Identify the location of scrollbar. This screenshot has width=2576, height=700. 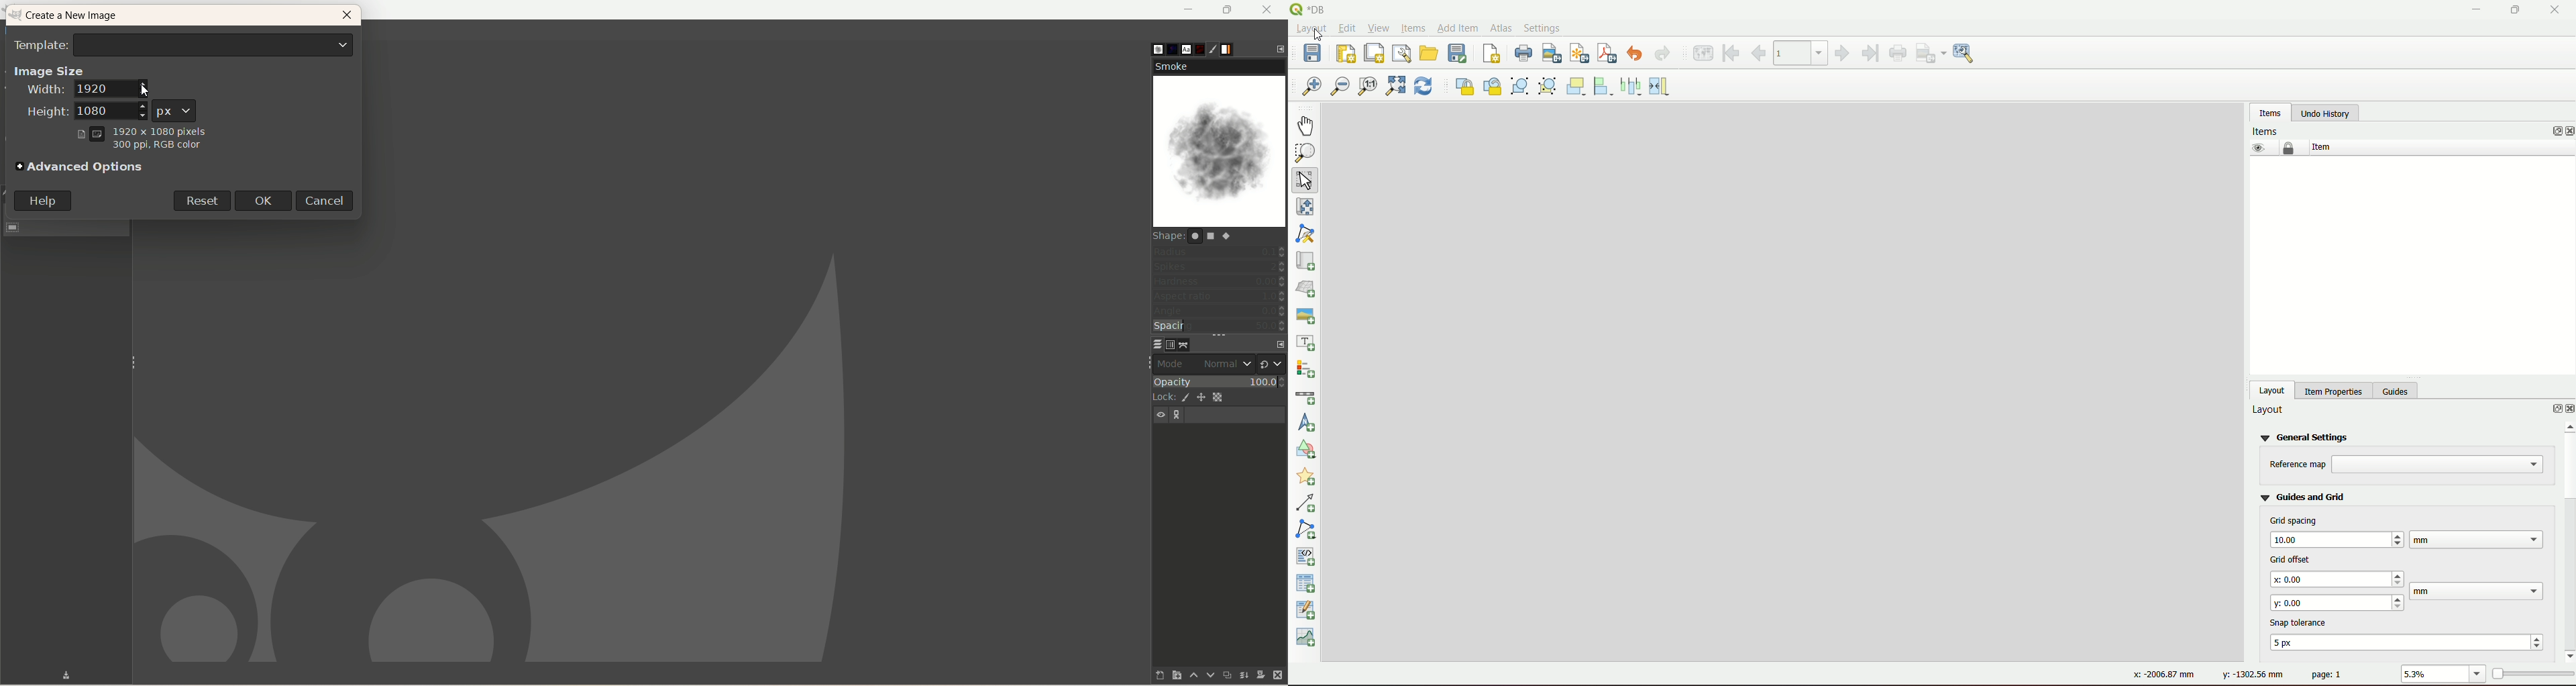
(2567, 540).